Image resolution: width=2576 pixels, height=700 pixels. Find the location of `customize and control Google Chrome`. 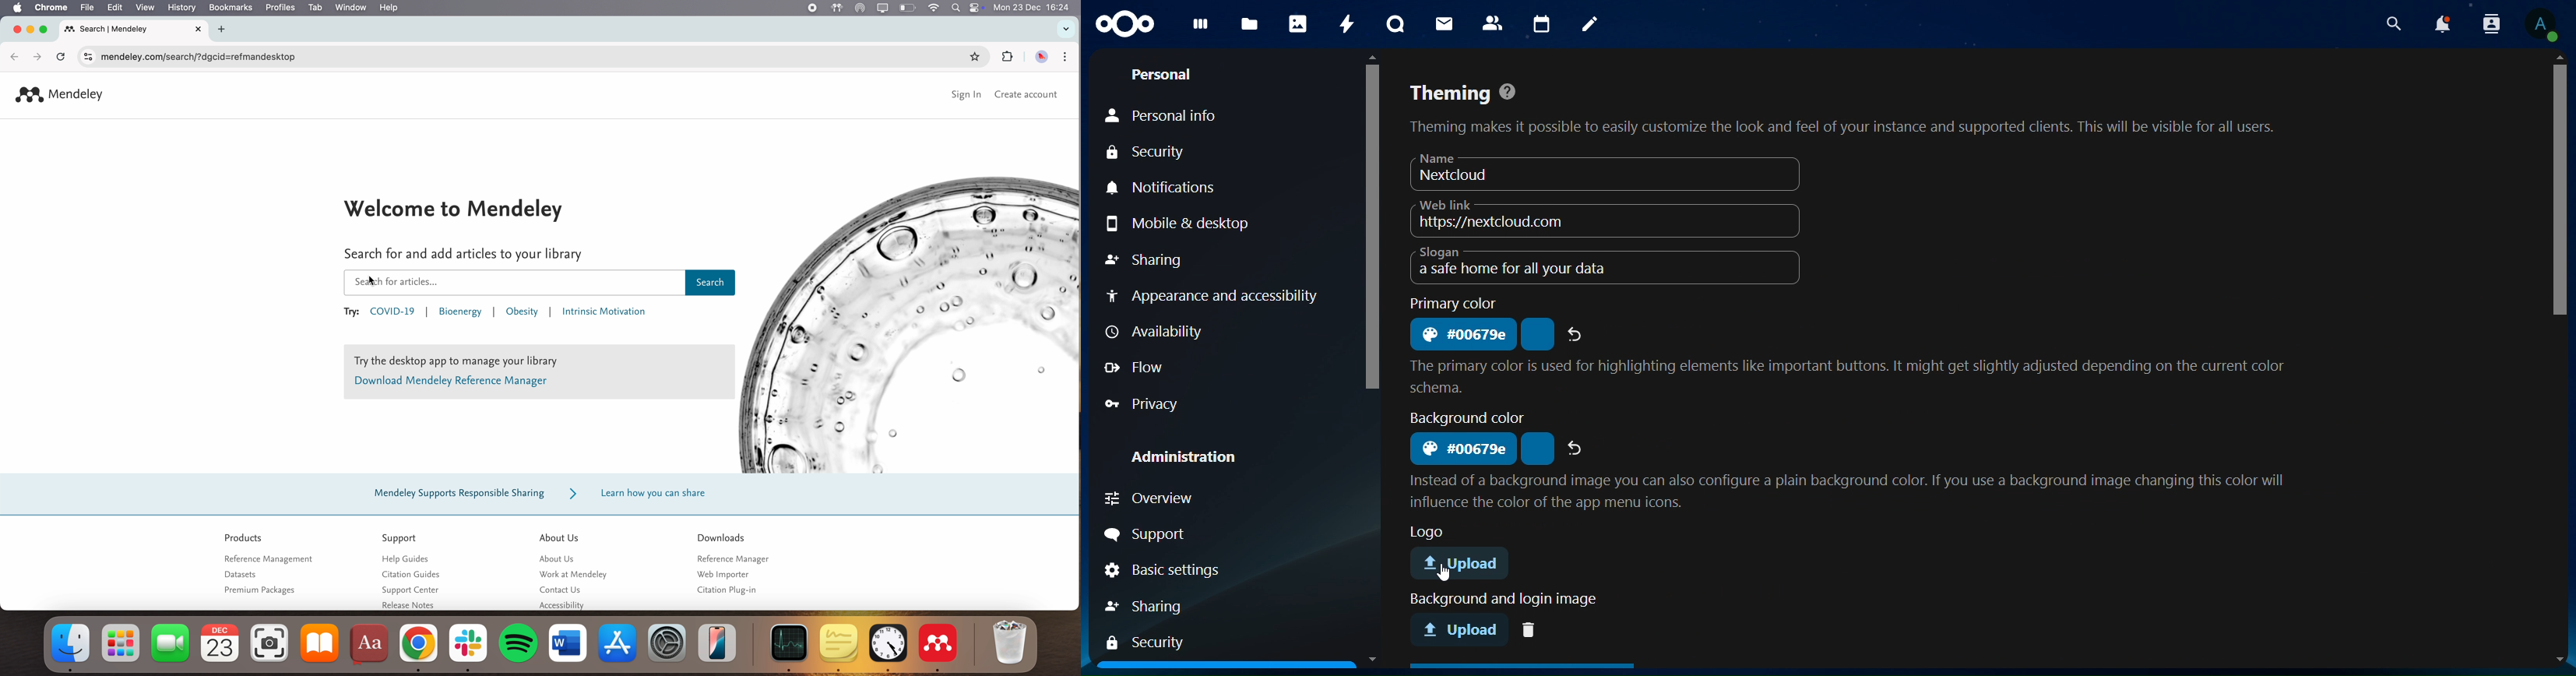

customize and control Google Chrome is located at coordinates (1065, 58).